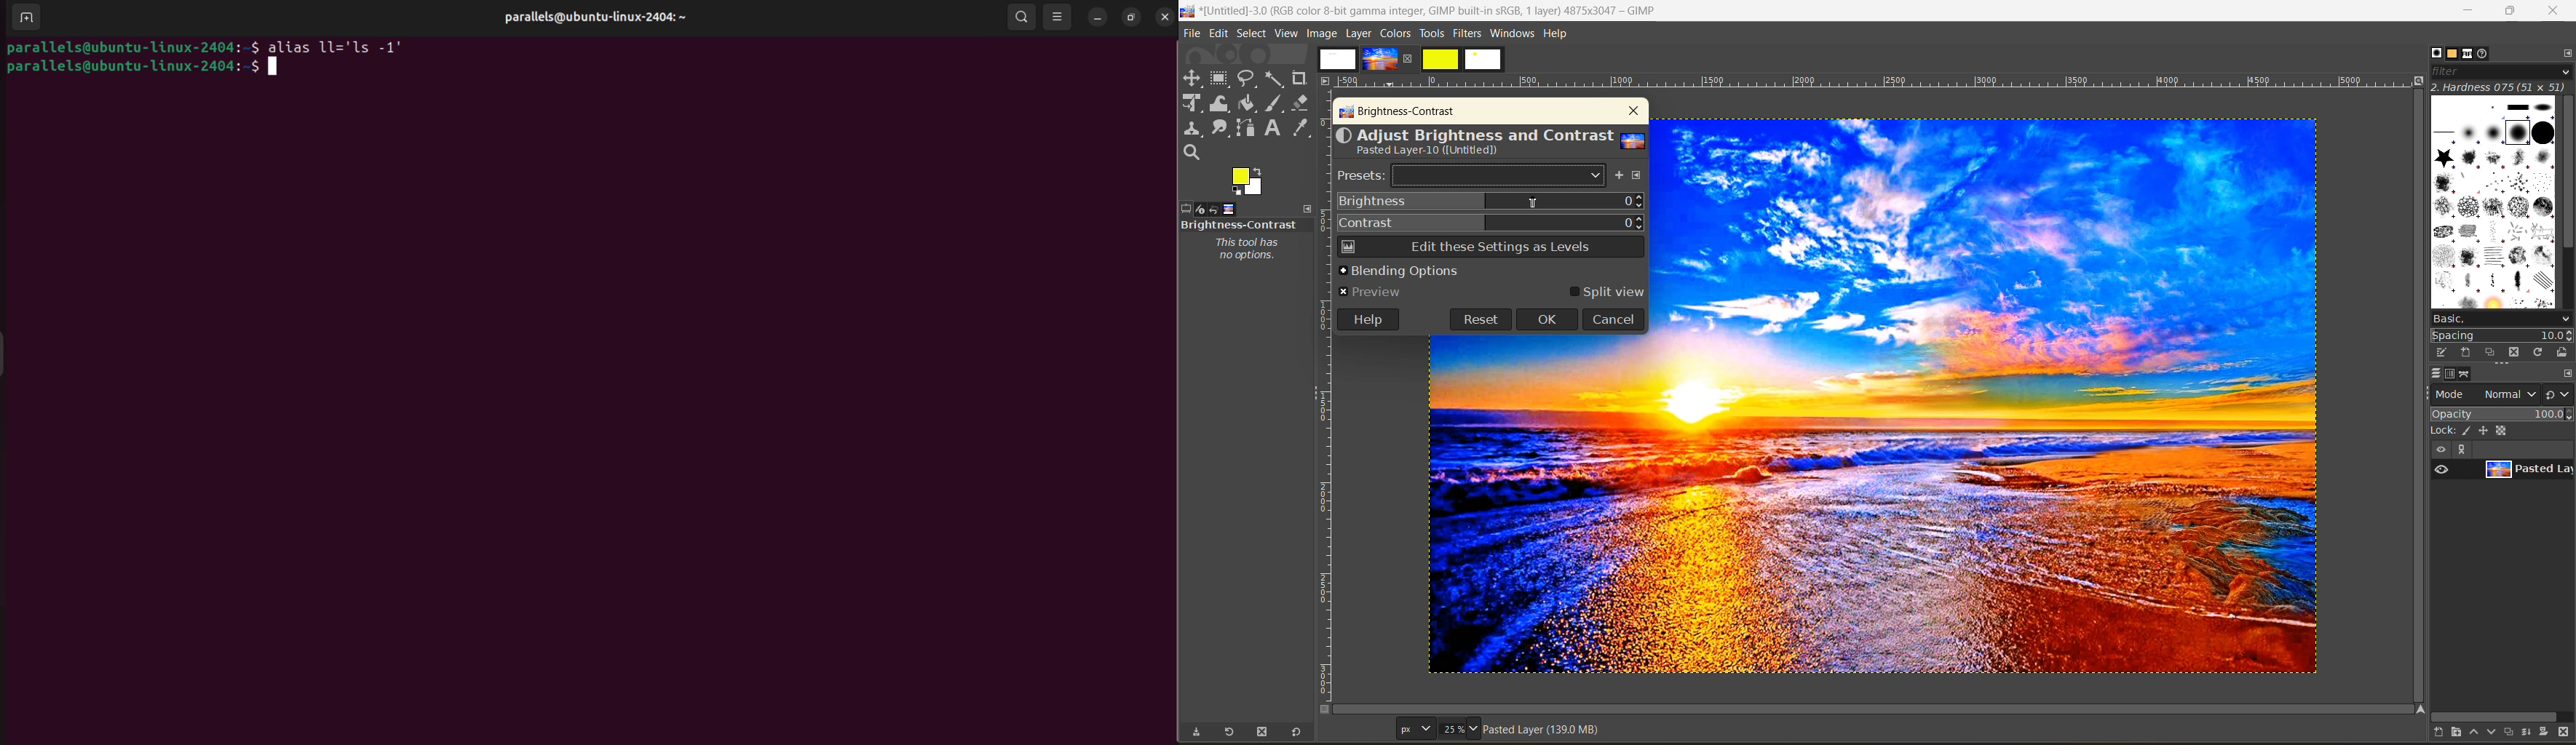  What do you see at coordinates (1360, 33) in the screenshot?
I see `layer` at bounding box center [1360, 33].